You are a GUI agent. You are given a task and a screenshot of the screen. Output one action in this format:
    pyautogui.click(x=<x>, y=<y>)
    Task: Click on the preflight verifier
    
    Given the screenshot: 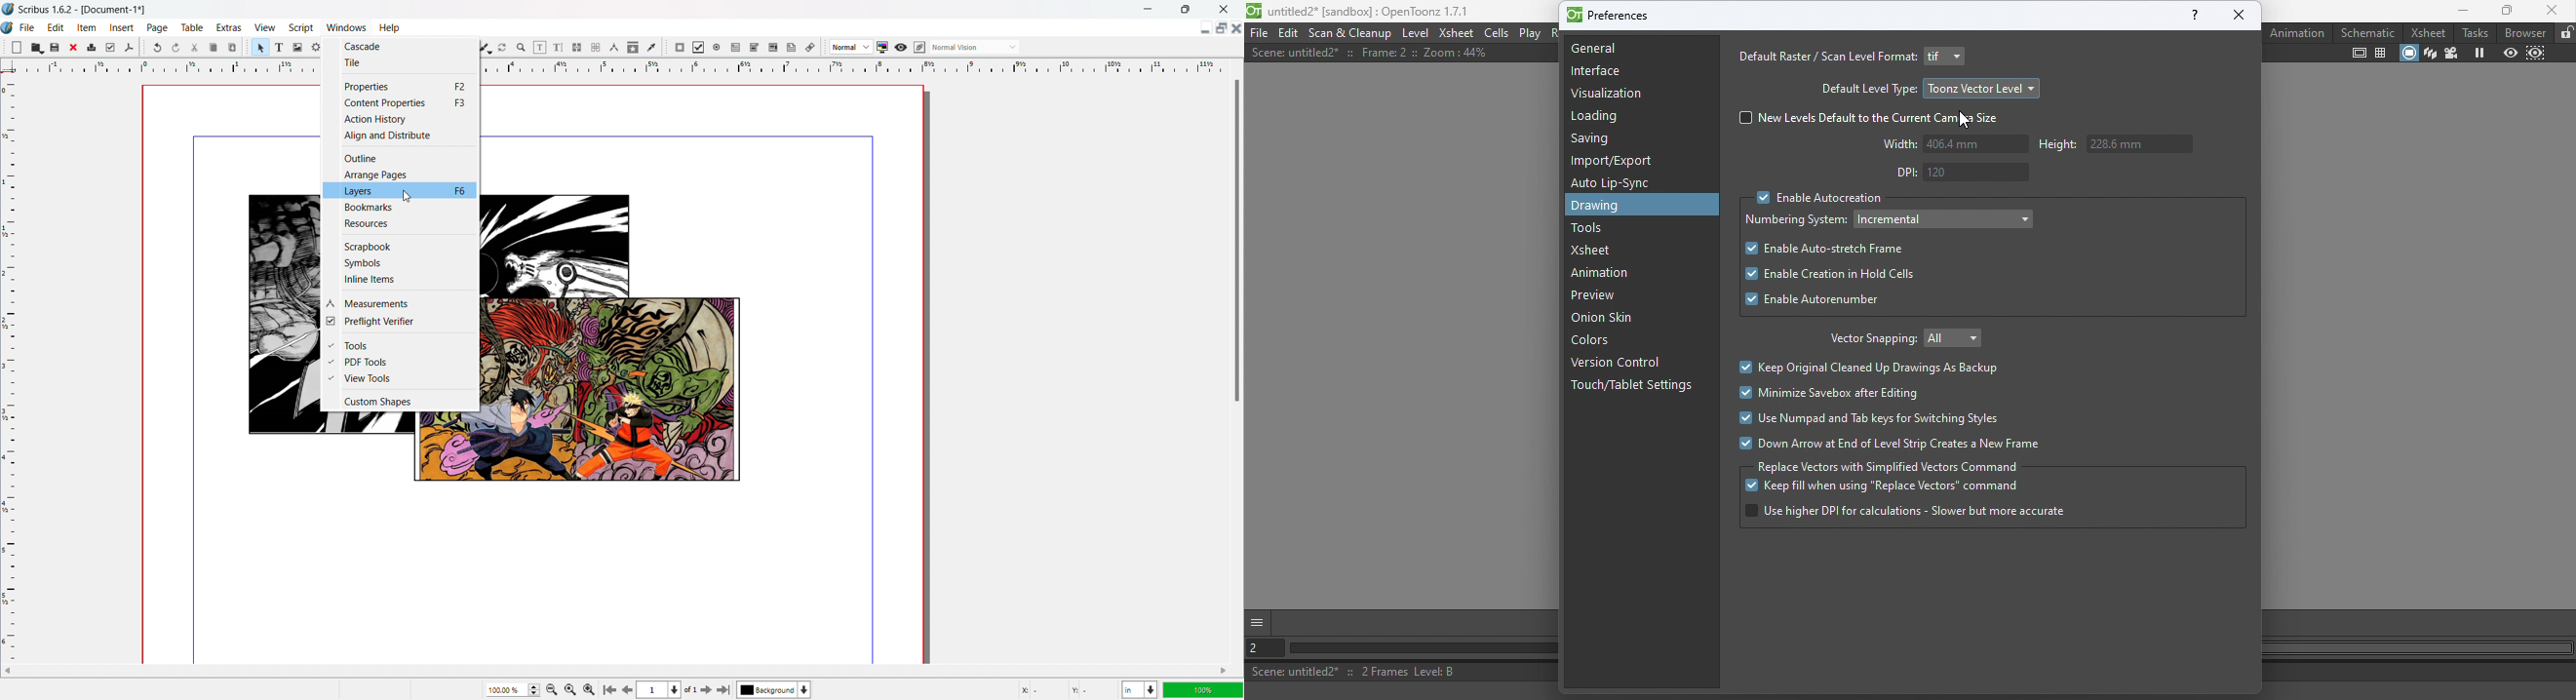 What is the action you would take?
    pyautogui.click(x=110, y=47)
    